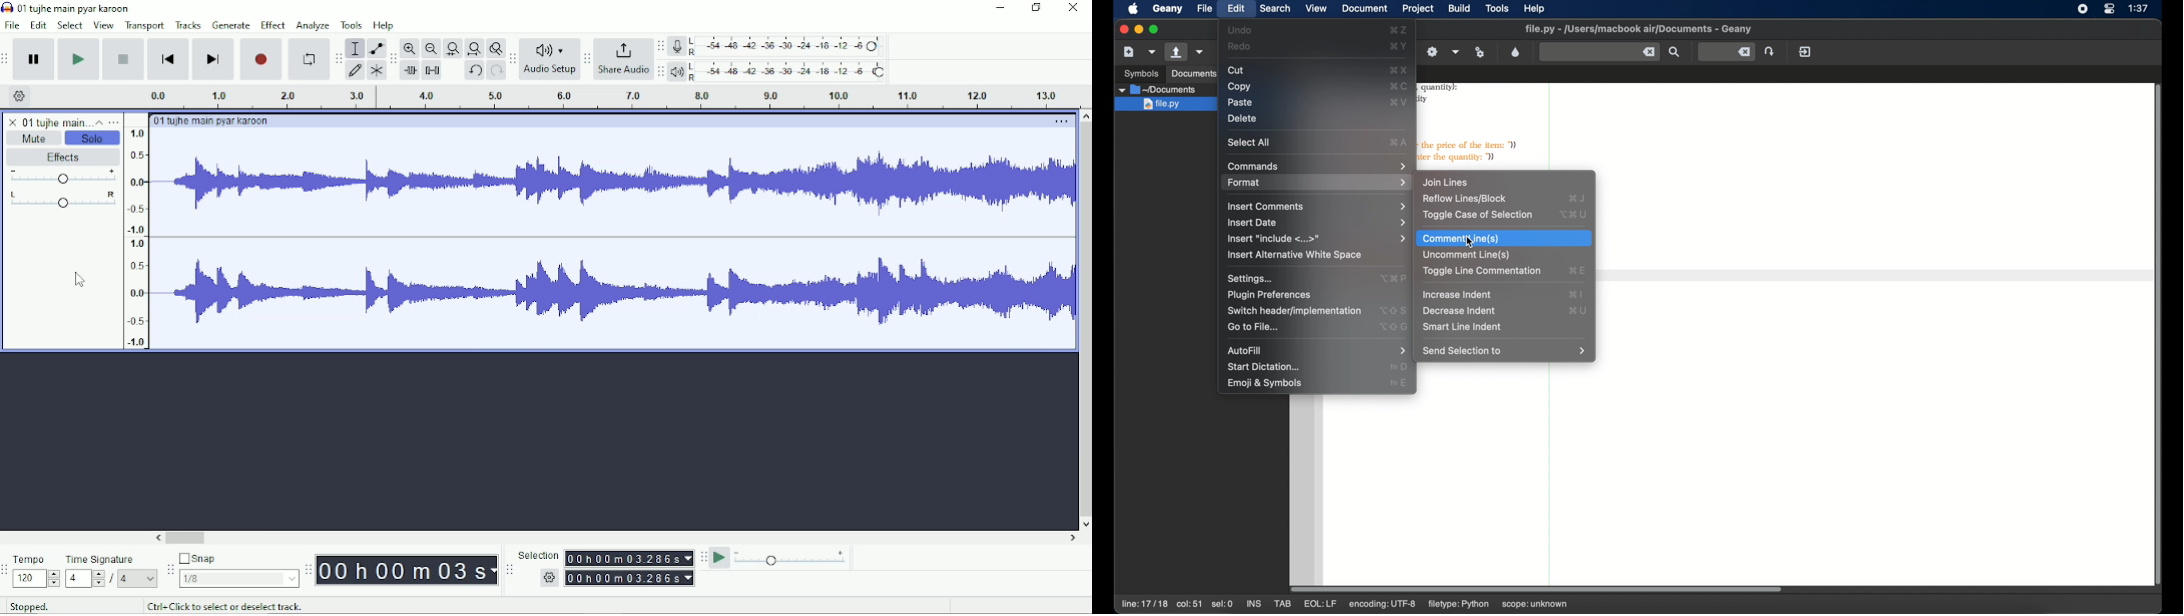 The height and width of the screenshot is (616, 2184). Describe the element at coordinates (474, 70) in the screenshot. I see `Undo` at that location.